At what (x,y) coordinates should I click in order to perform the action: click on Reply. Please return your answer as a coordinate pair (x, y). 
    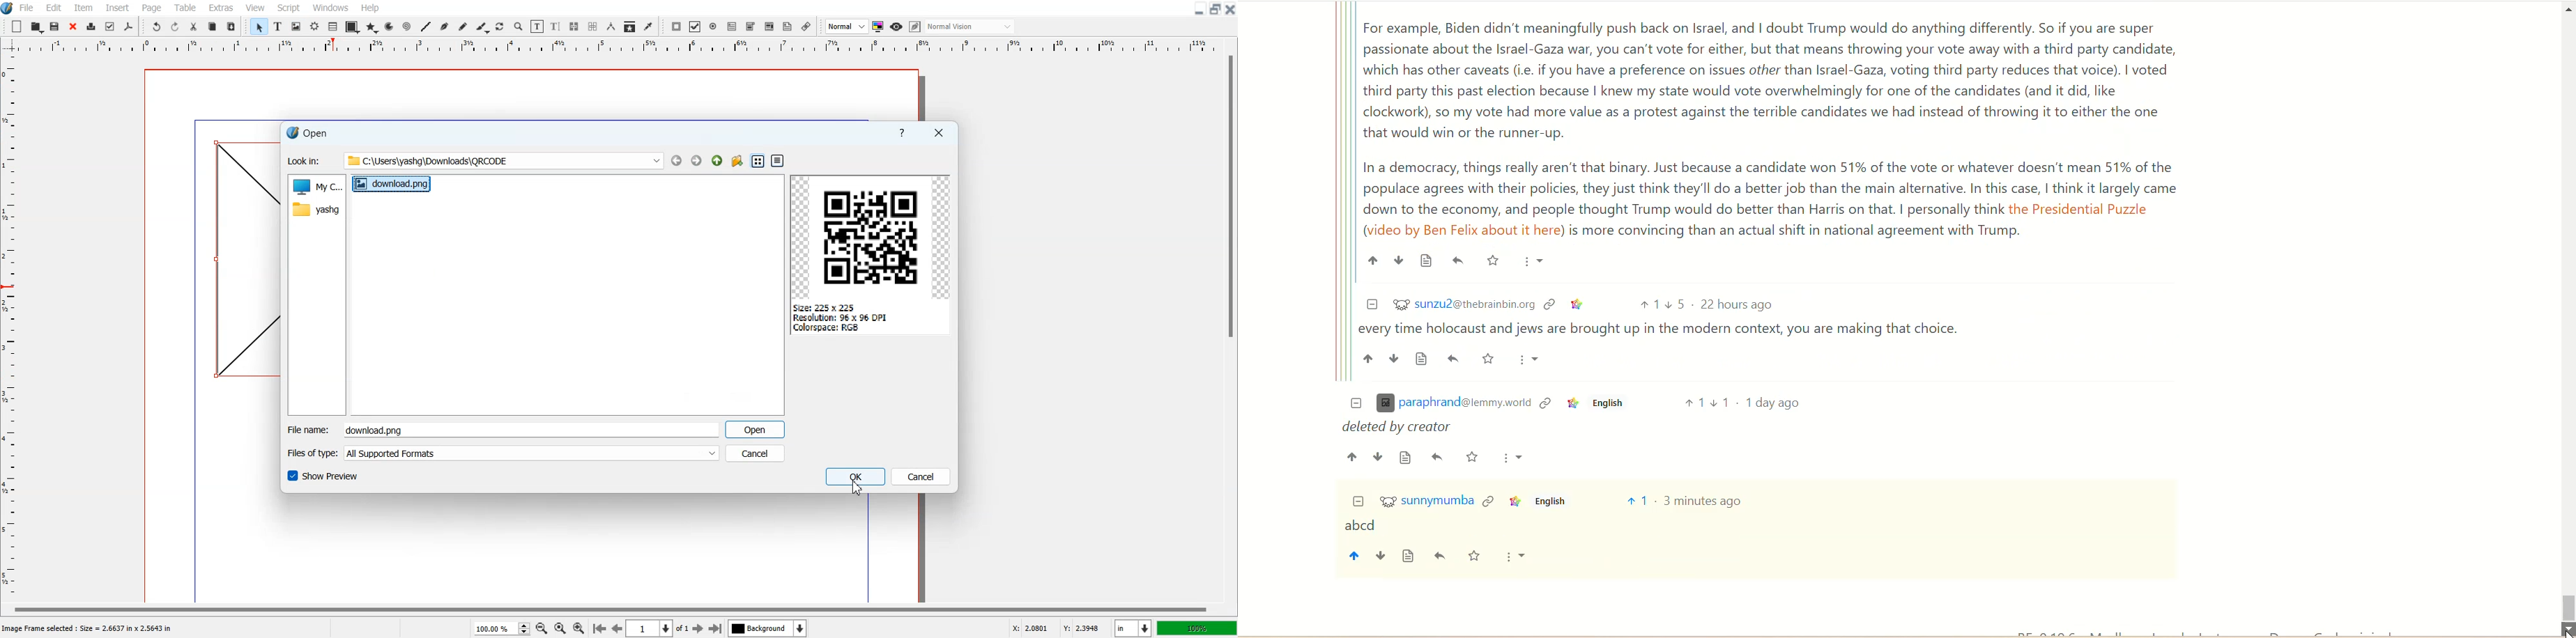
    Looking at the image, I should click on (1459, 260).